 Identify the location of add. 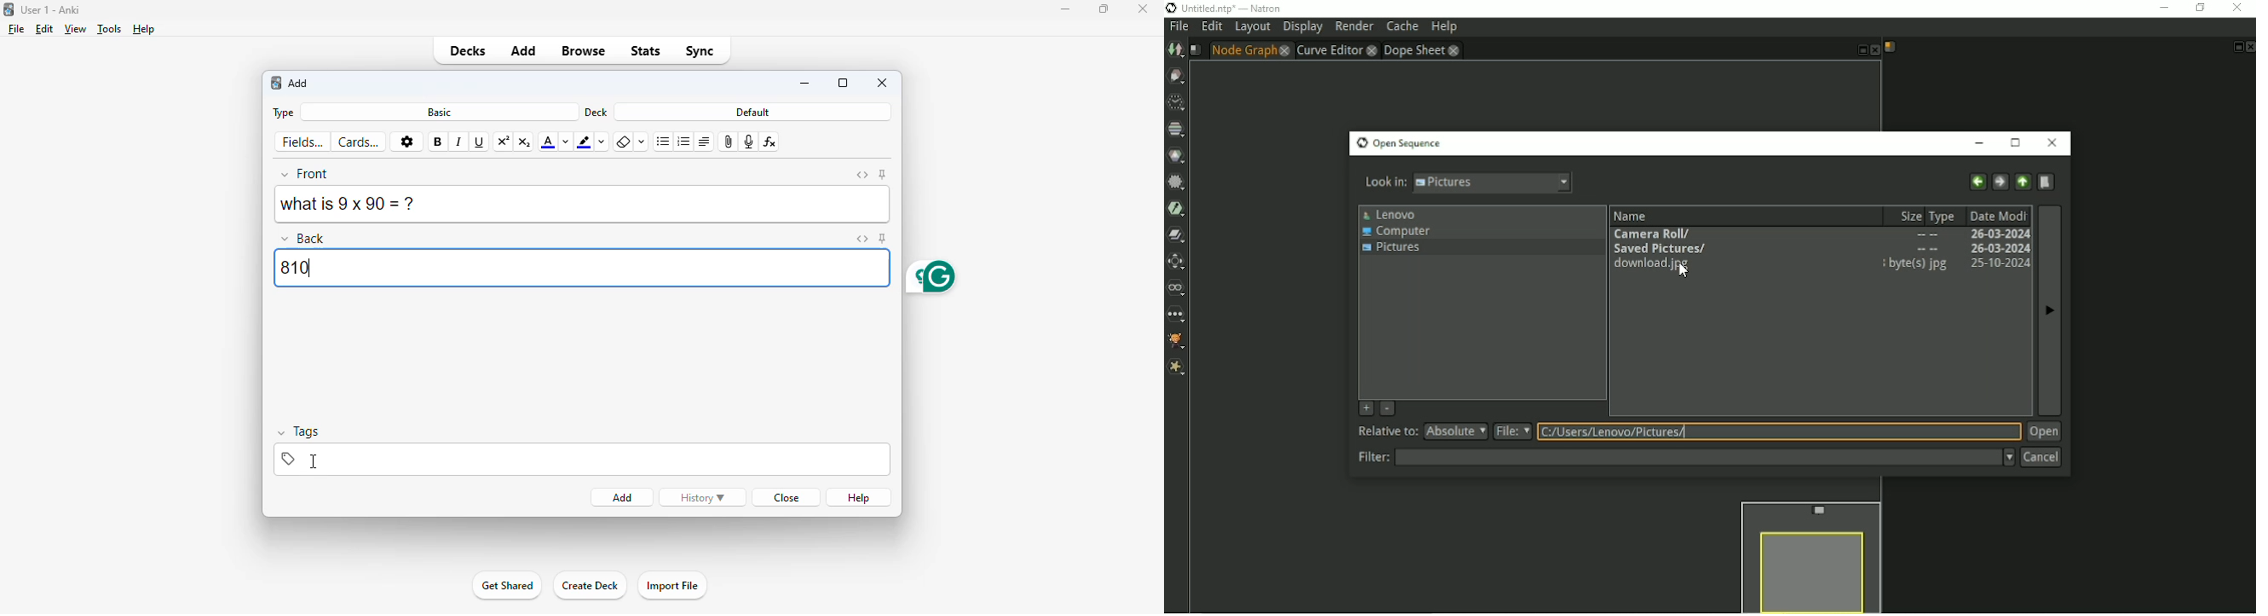
(623, 498).